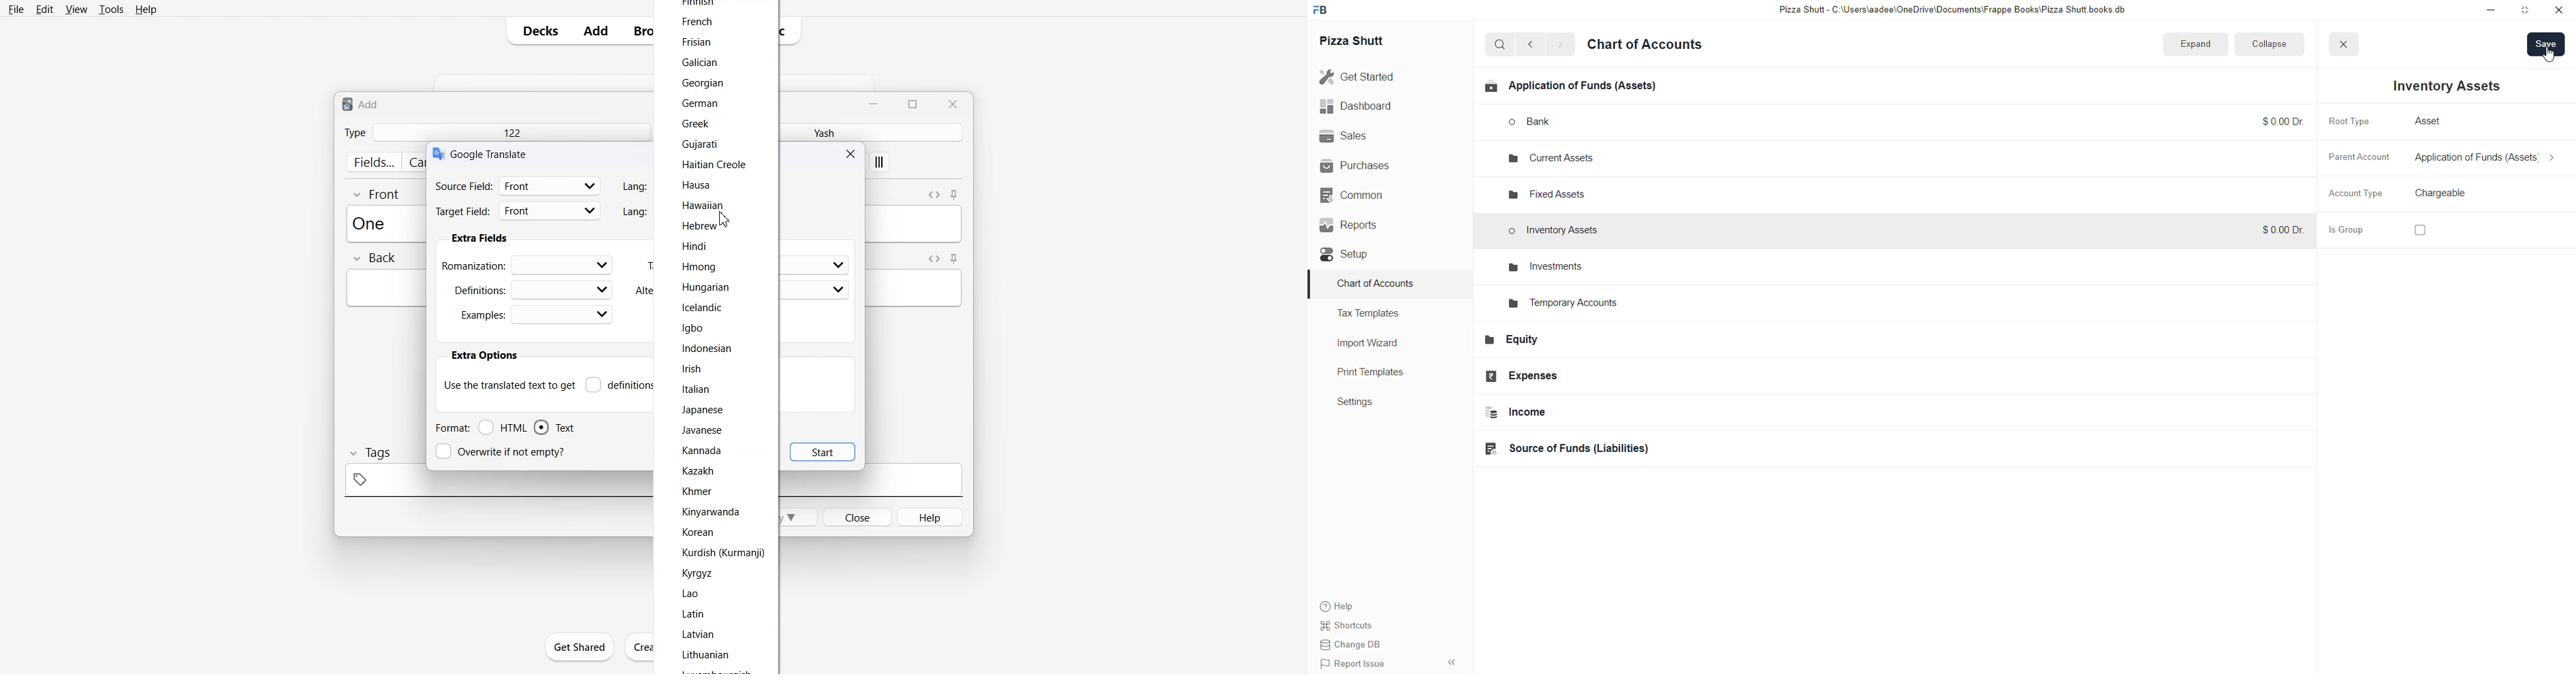 The height and width of the screenshot is (700, 2576). What do you see at coordinates (1572, 376) in the screenshot?
I see `Expenses ` at bounding box center [1572, 376].